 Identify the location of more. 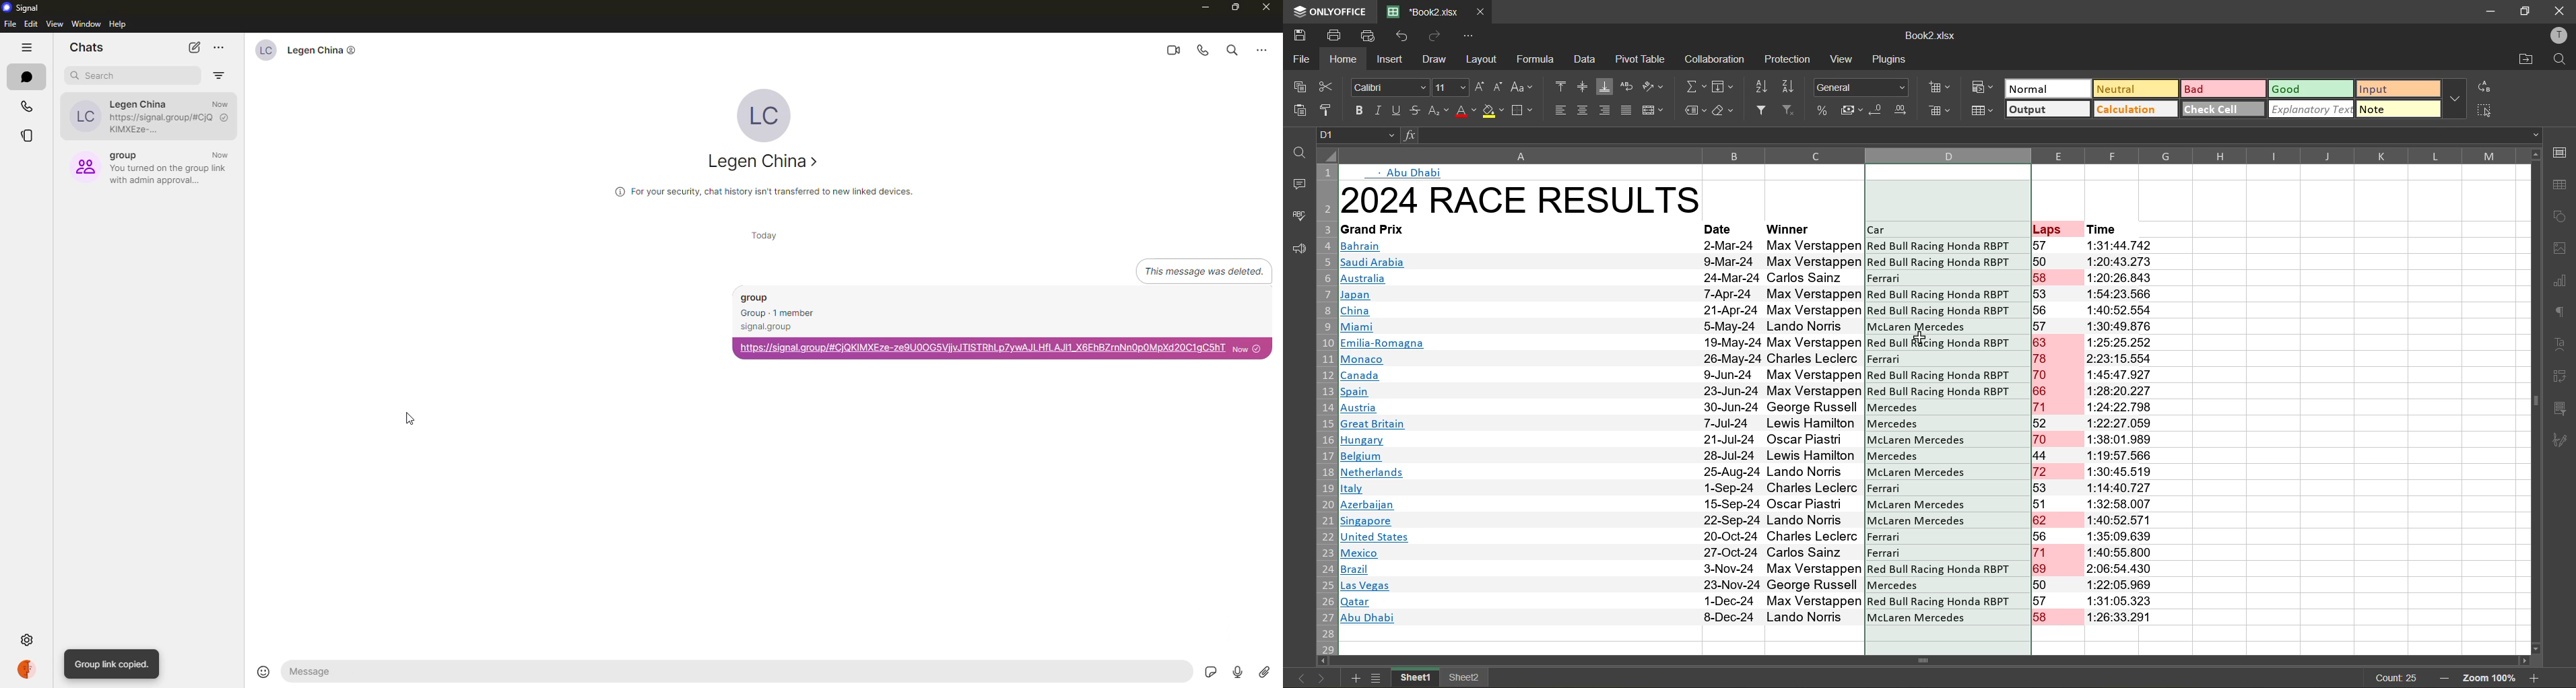
(219, 47).